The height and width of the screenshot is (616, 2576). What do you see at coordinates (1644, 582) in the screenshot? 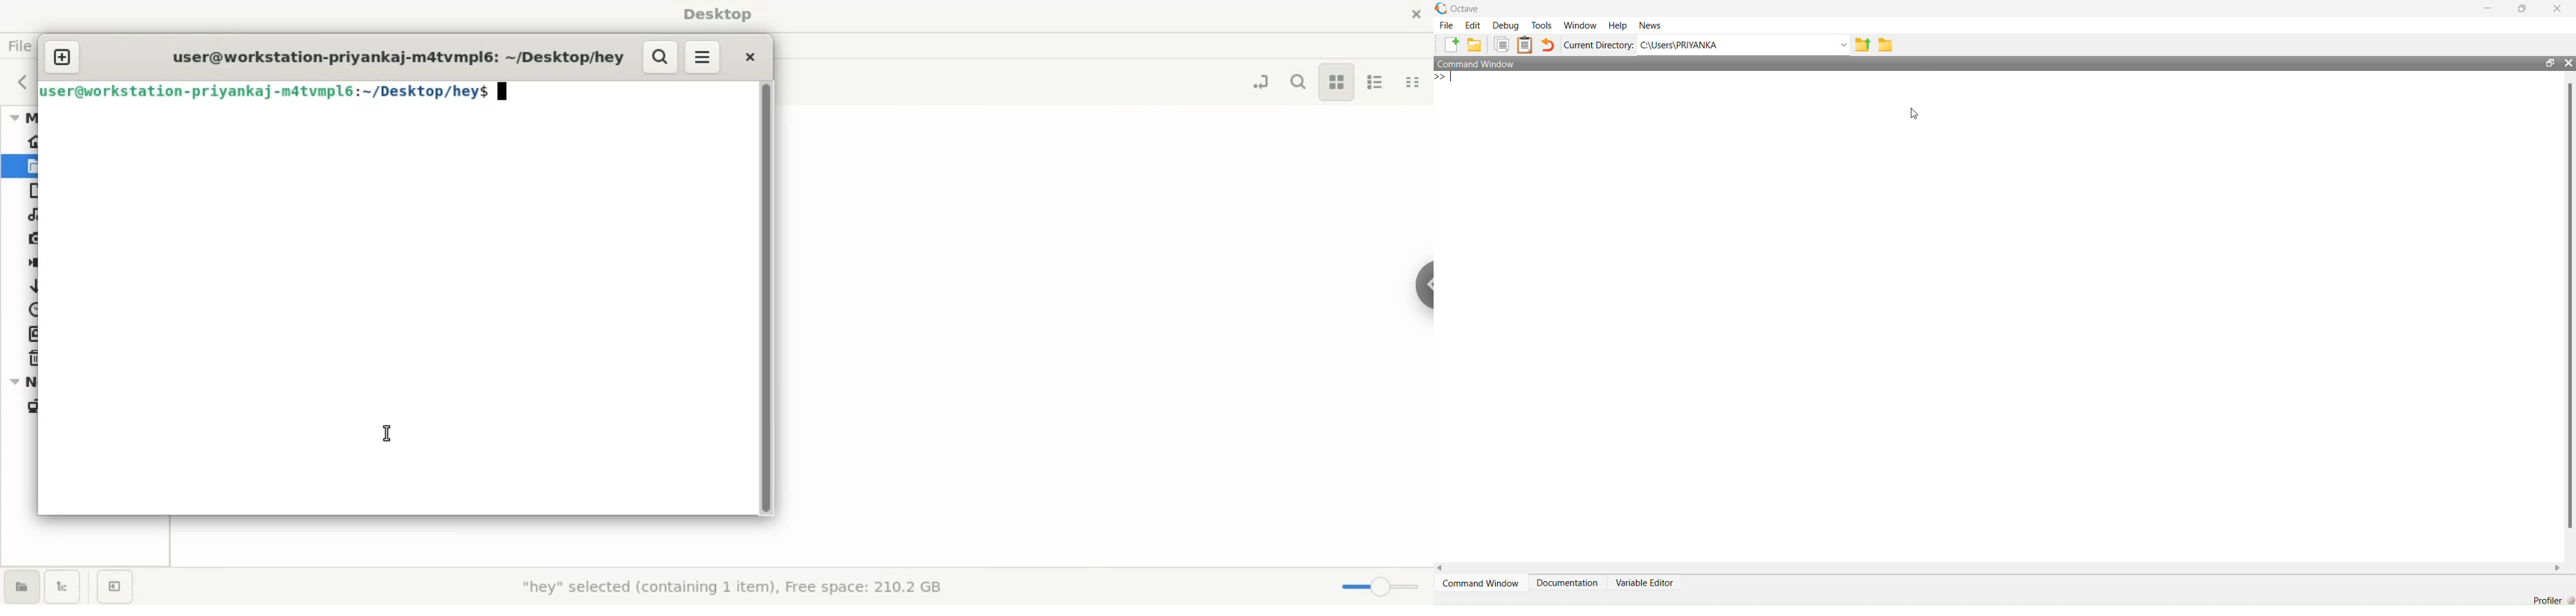
I see `Variable Editor` at bounding box center [1644, 582].